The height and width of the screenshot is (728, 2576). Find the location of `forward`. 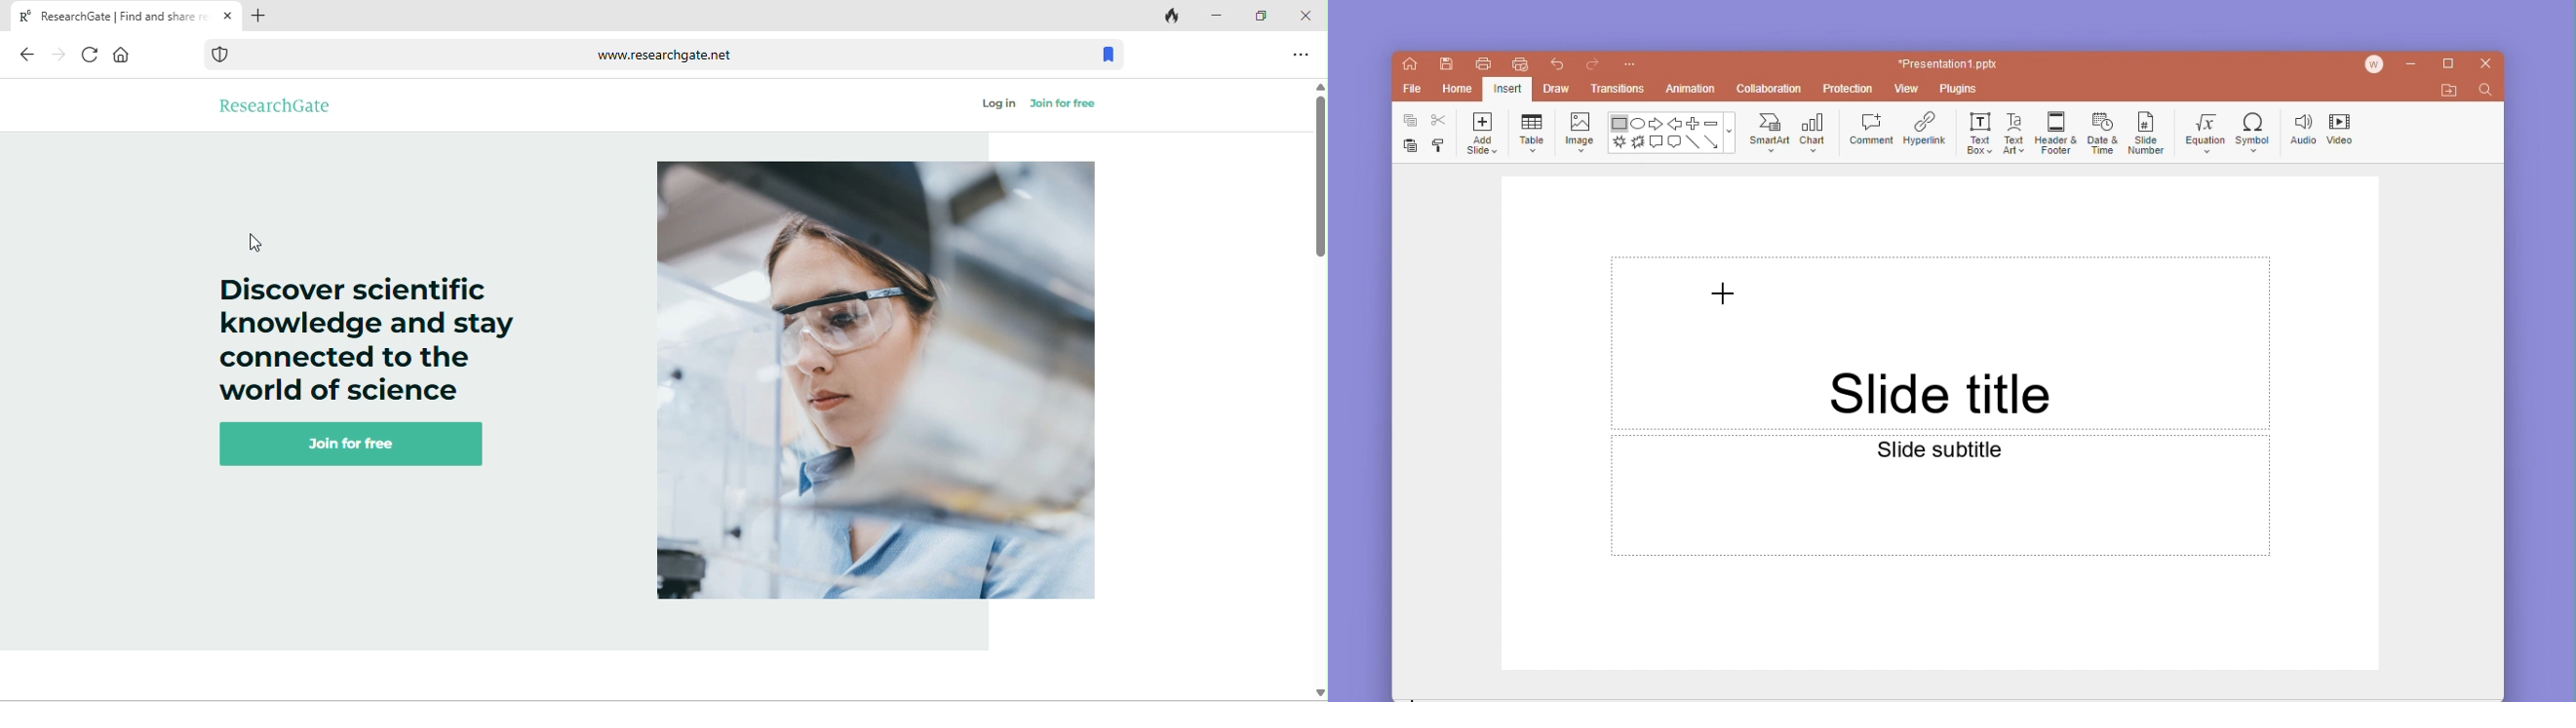

forward is located at coordinates (56, 56).